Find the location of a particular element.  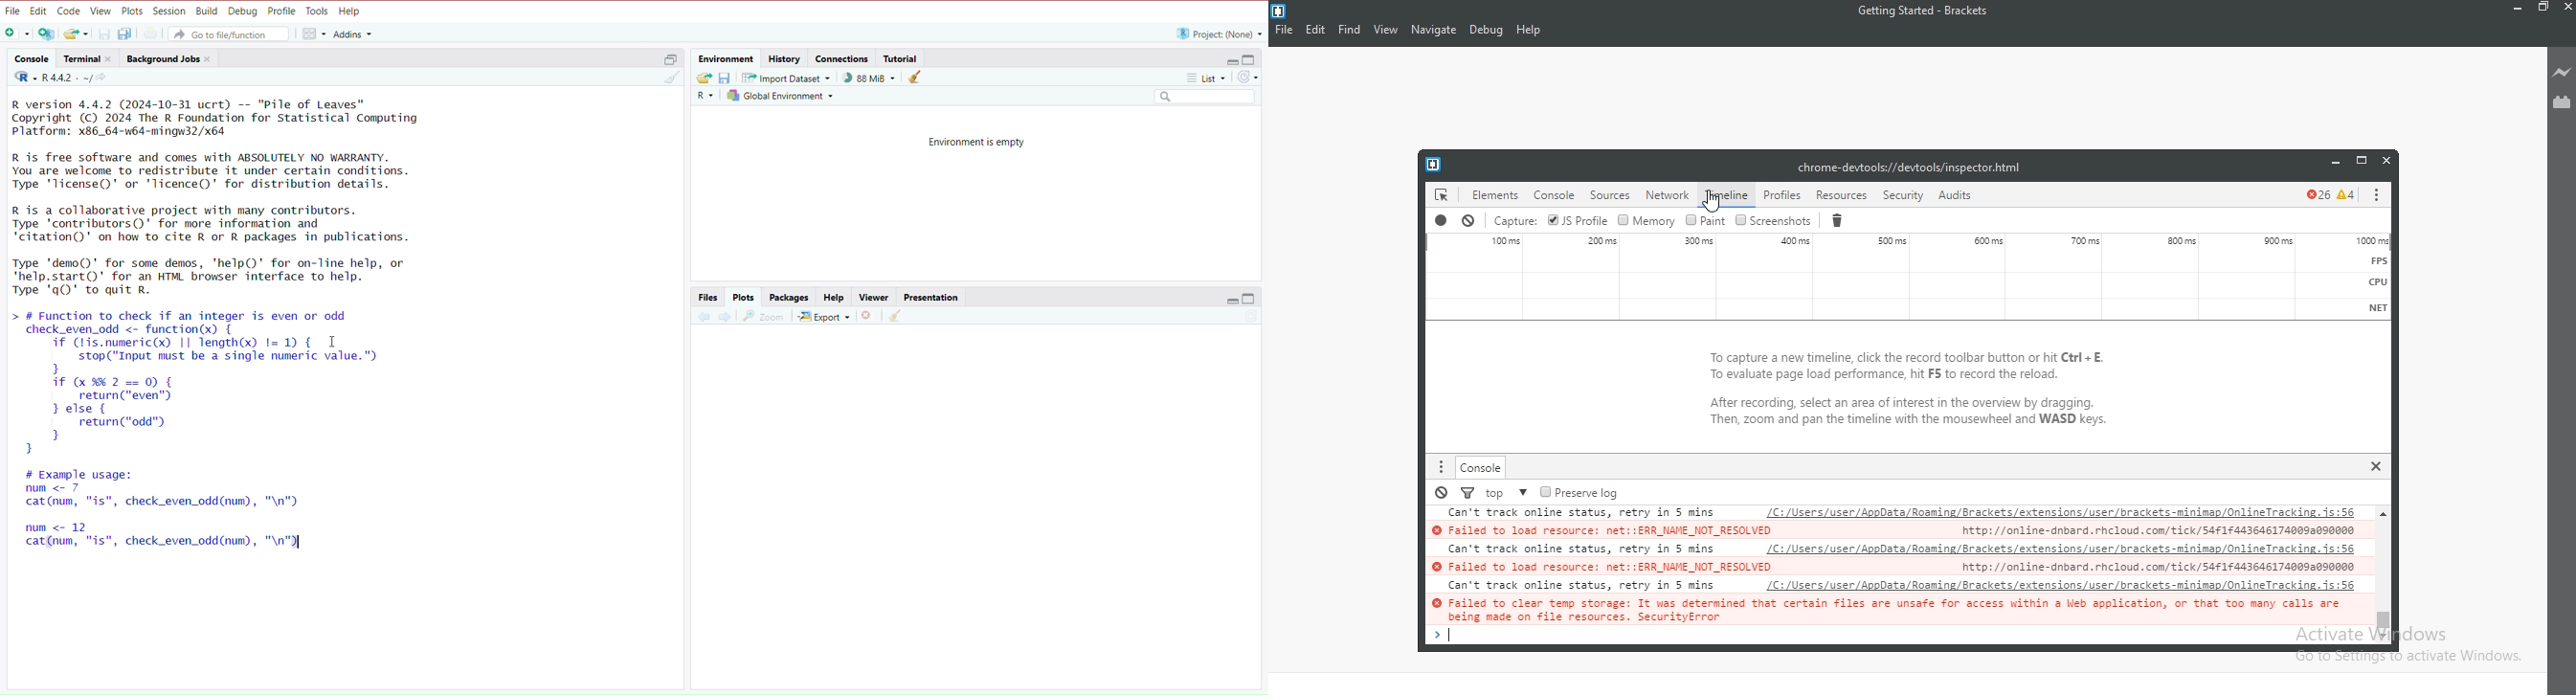

load workspace is located at coordinates (704, 78).